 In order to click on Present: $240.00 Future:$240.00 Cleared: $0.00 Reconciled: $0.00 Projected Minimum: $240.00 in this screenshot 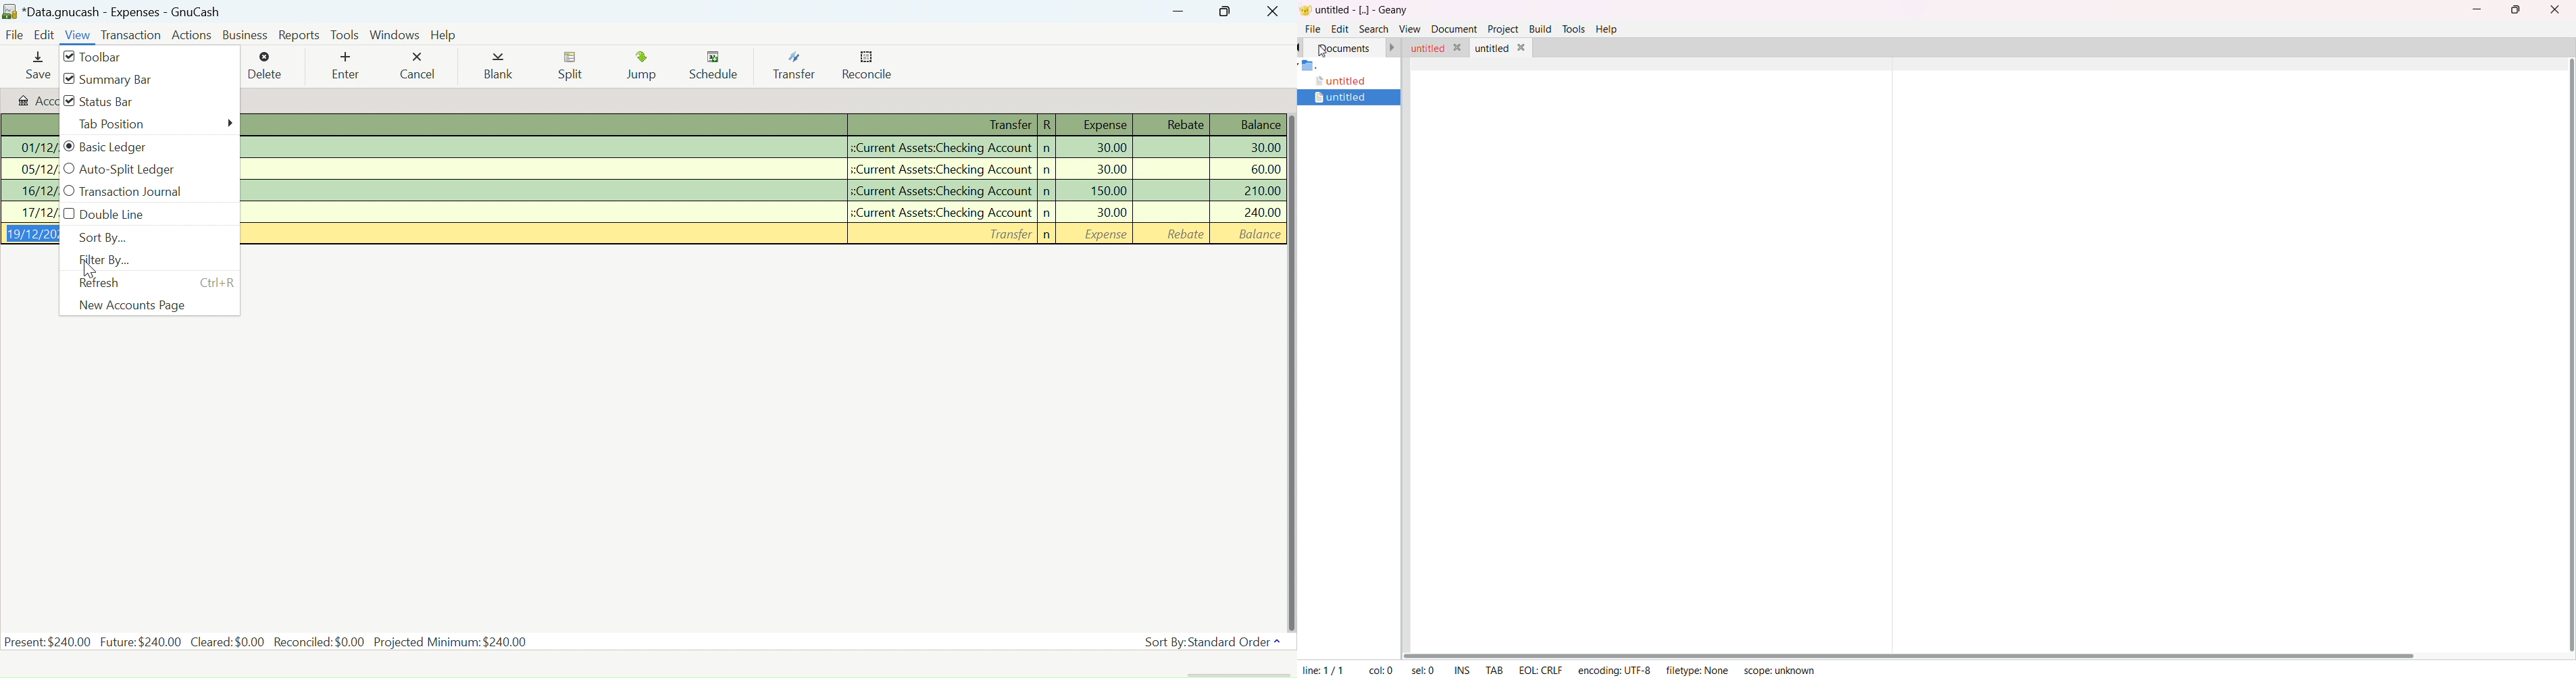, I will do `click(268, 641)`.